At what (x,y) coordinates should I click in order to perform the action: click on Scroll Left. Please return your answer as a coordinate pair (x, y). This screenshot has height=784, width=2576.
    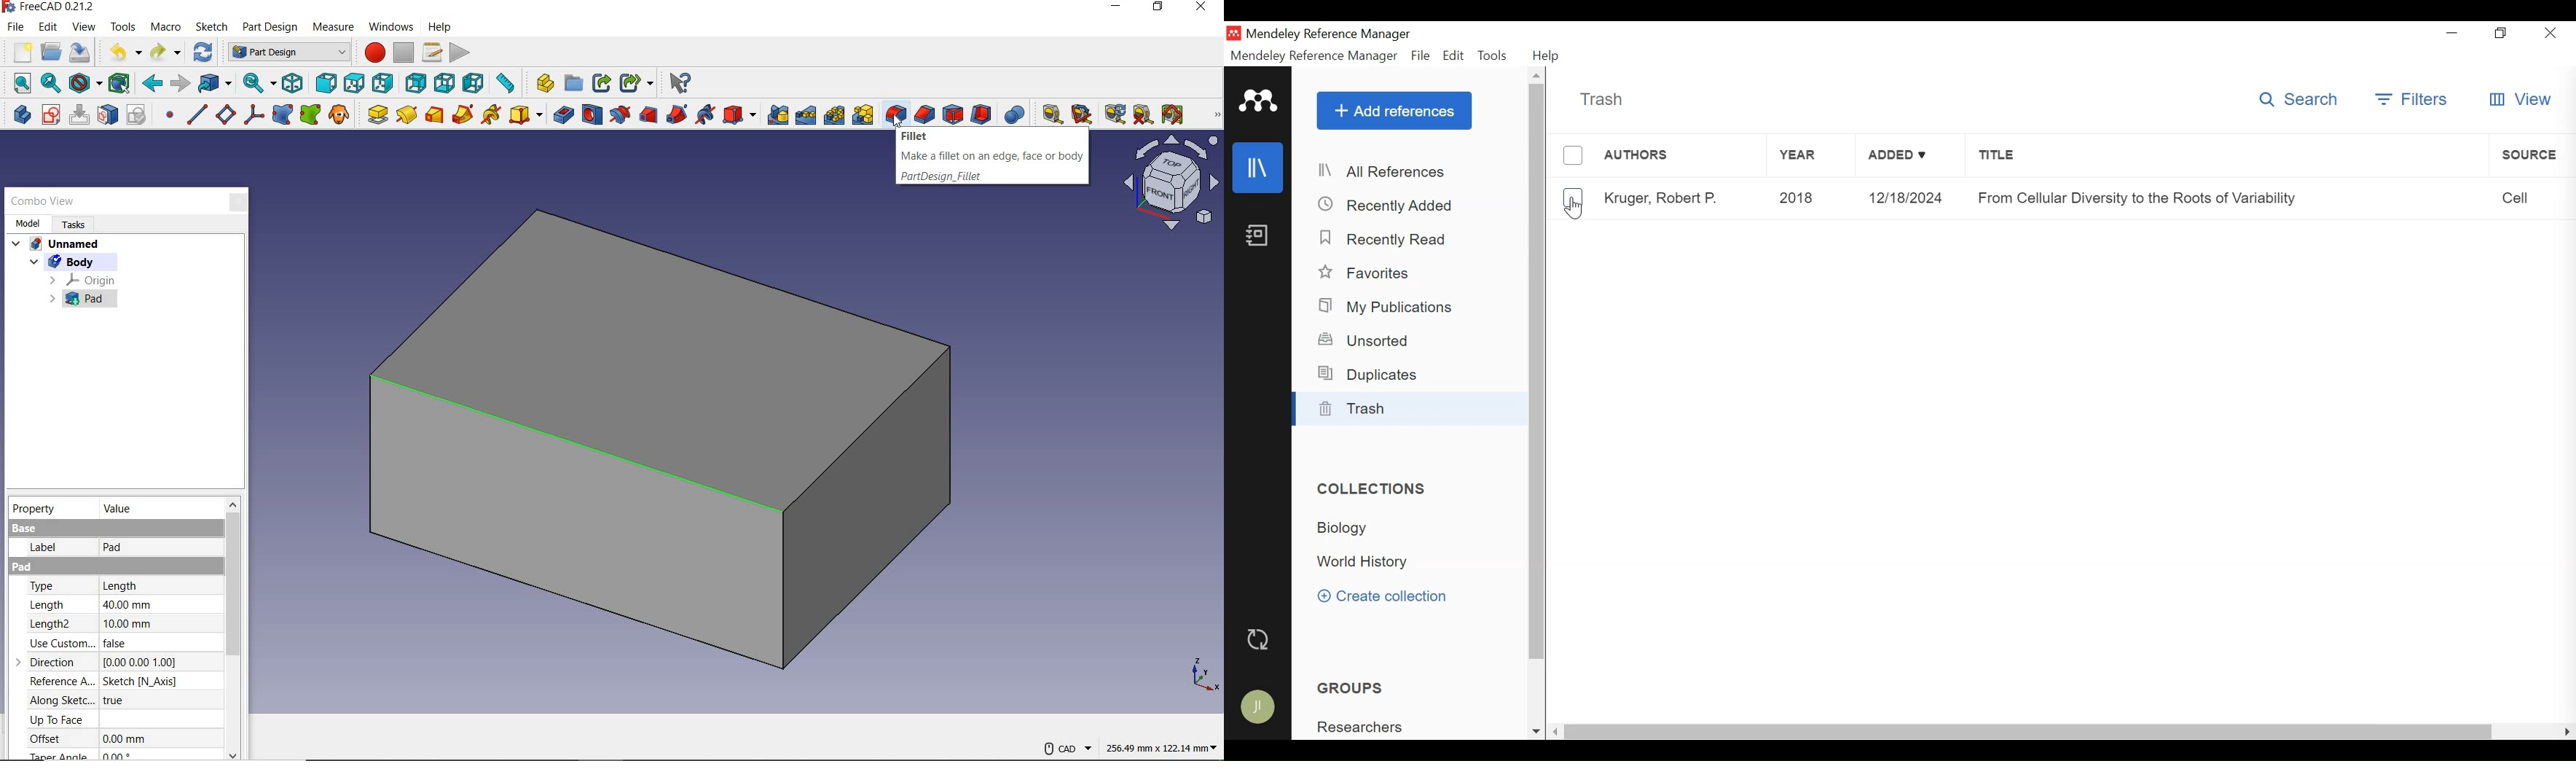
    Looking at the image, I should click on (1555, 731).